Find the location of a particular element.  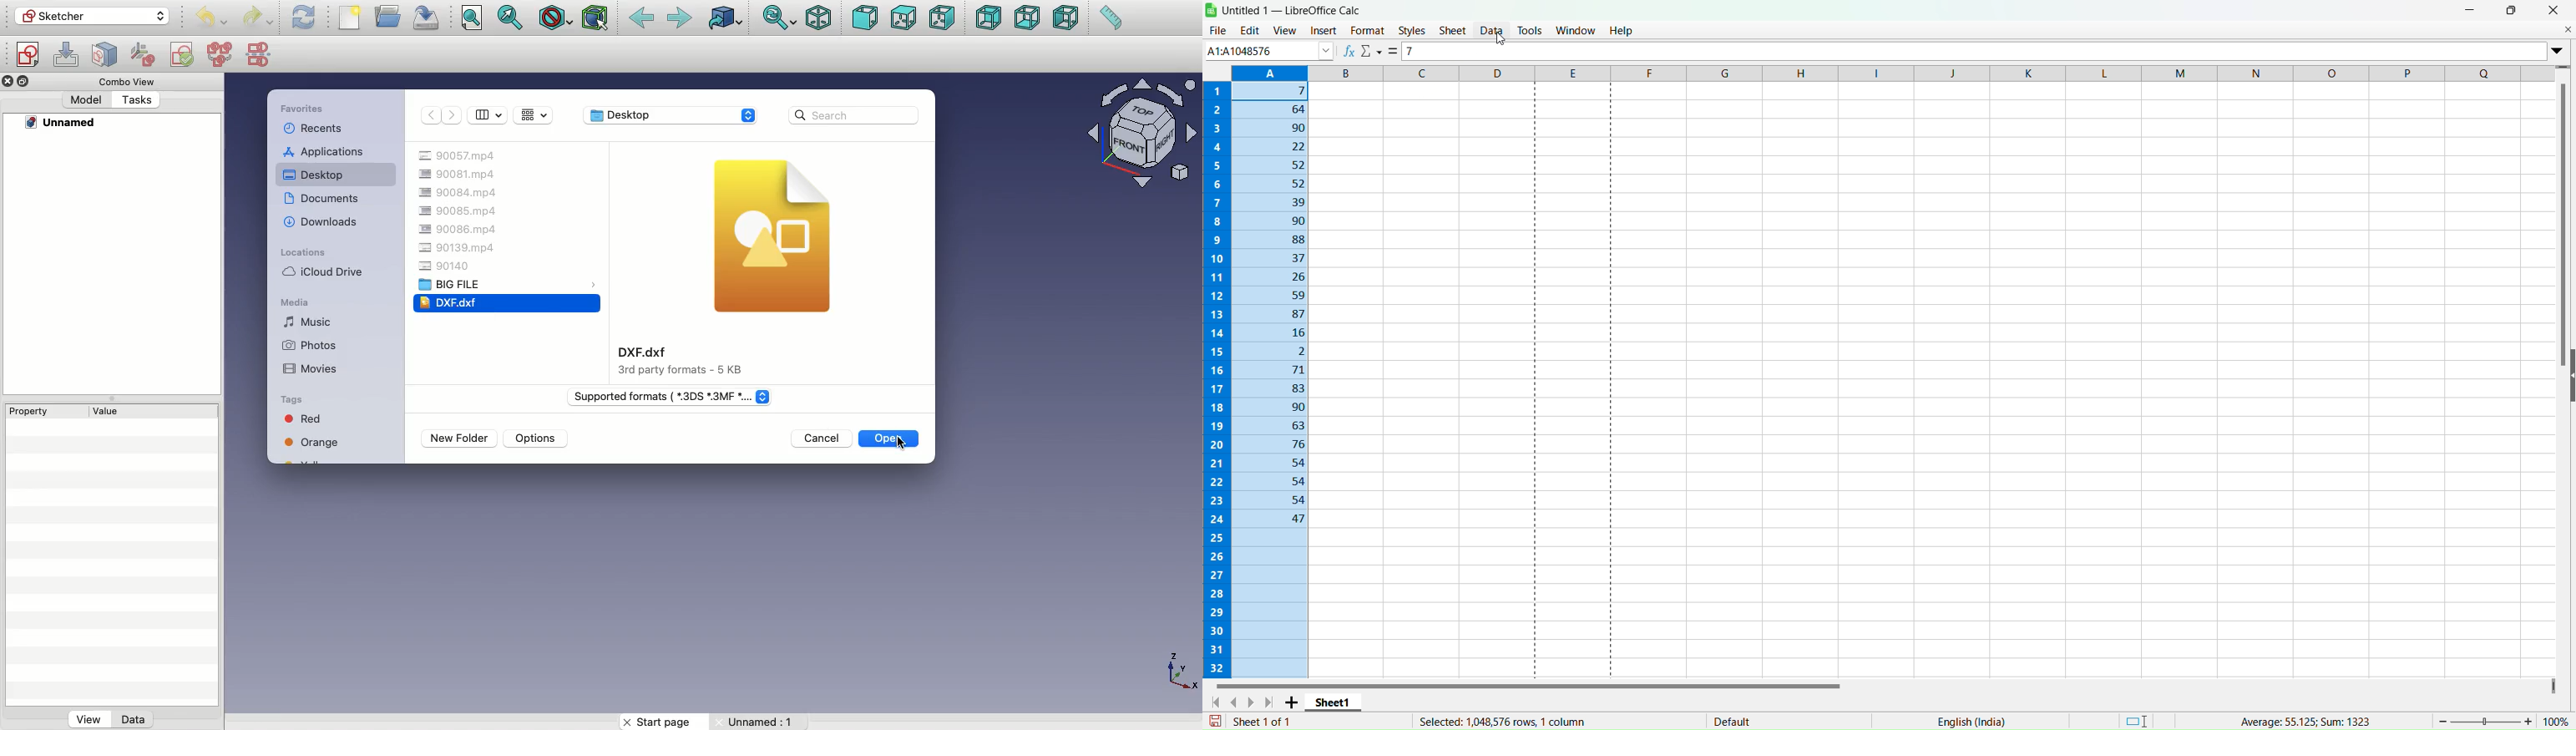

Forward is located at coordinates (451, 115).